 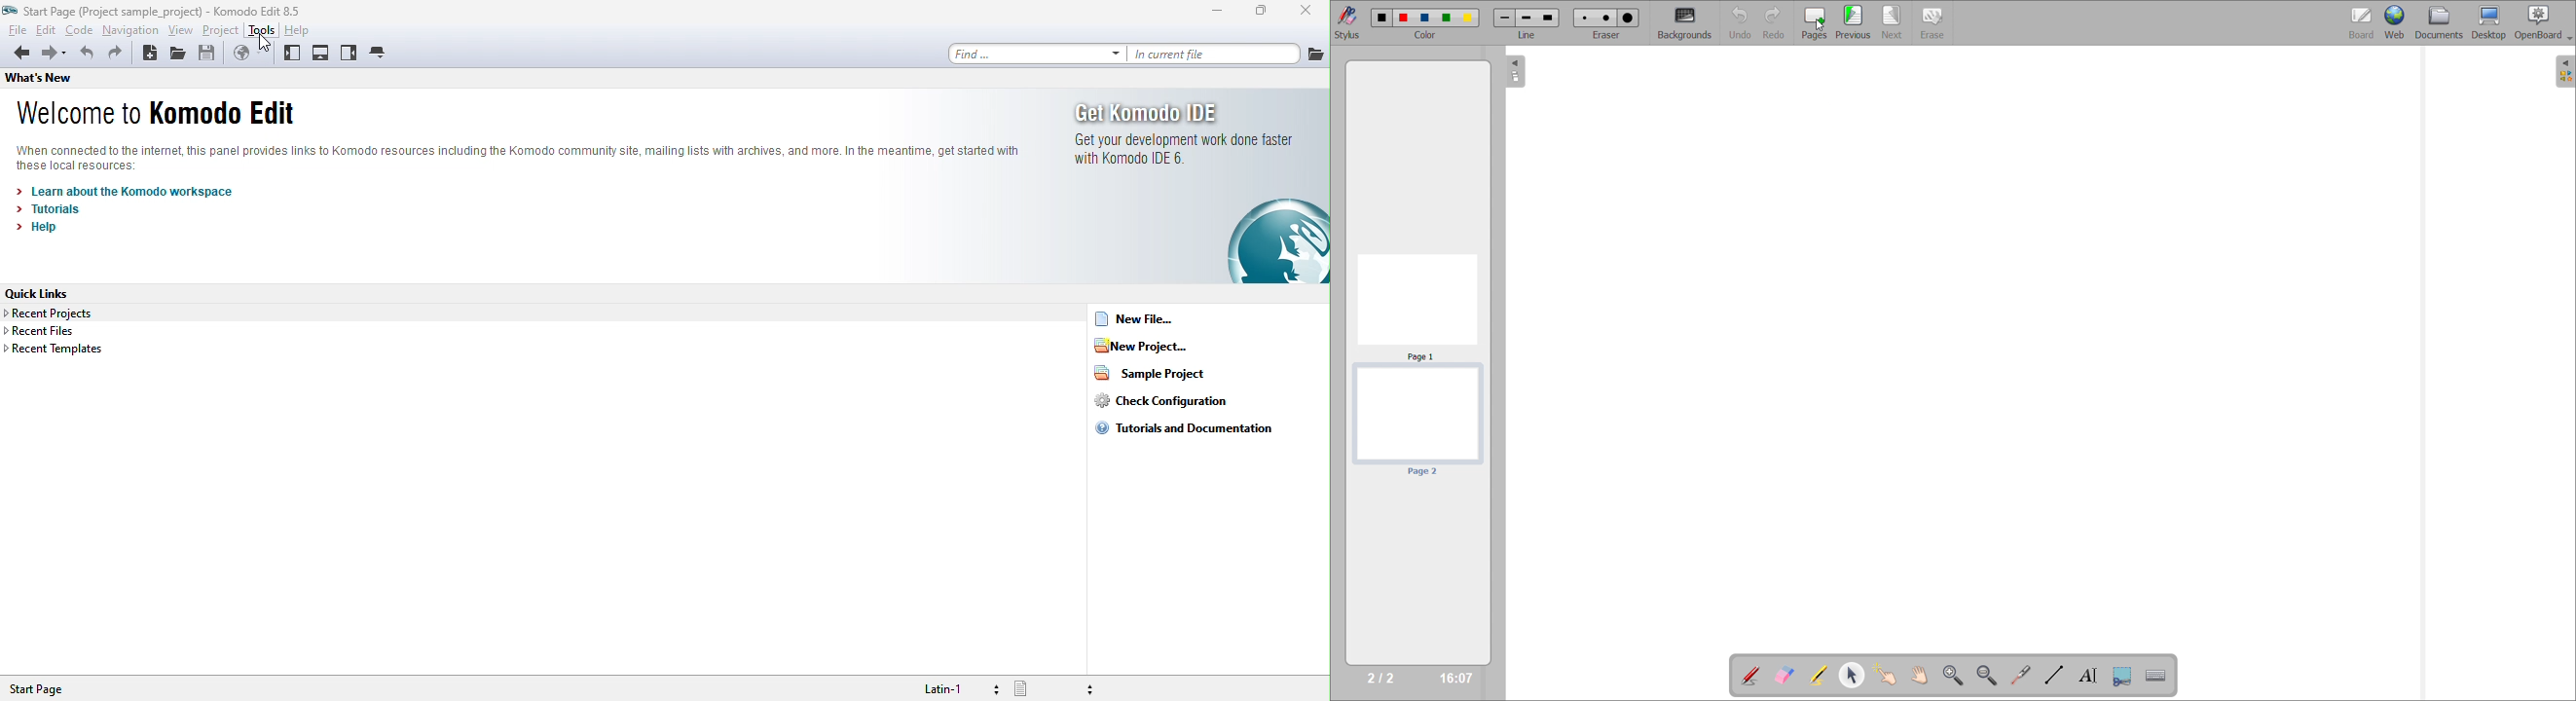 I want to click on cursor, so click(x=1819, y=26).